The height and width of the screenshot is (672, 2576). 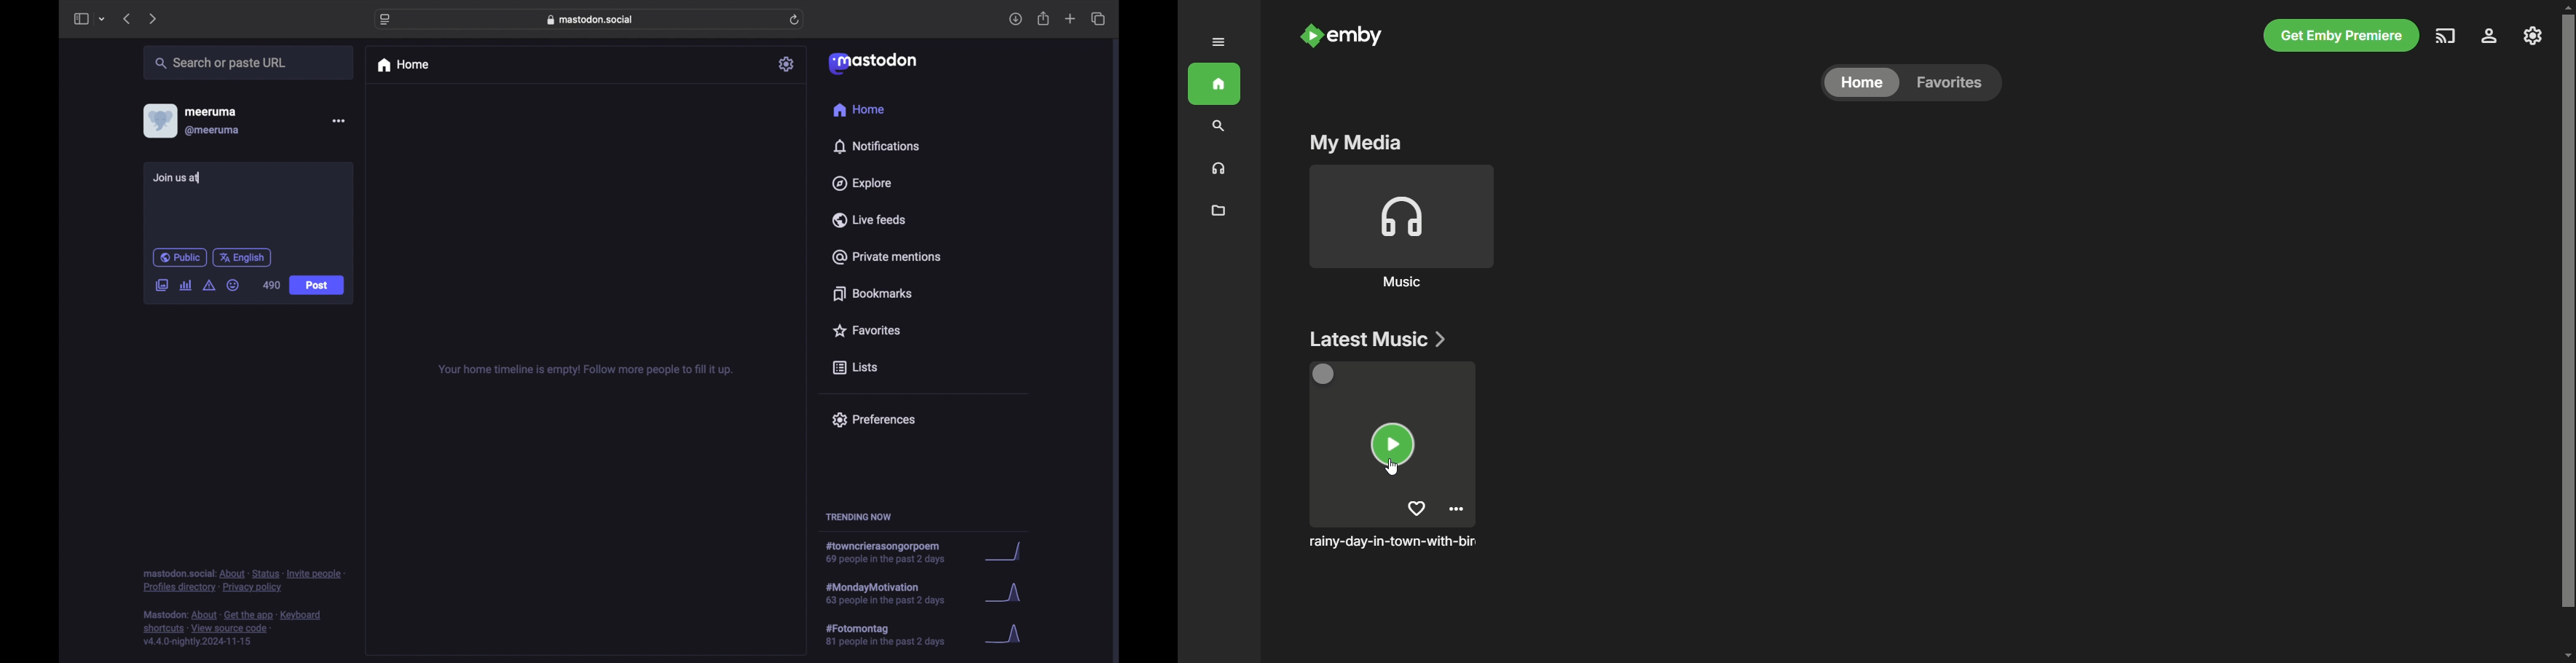 What do you see at coordinates (871, 63) in the screenshot?
I see `mastodon` at bounding box center [871, 63].